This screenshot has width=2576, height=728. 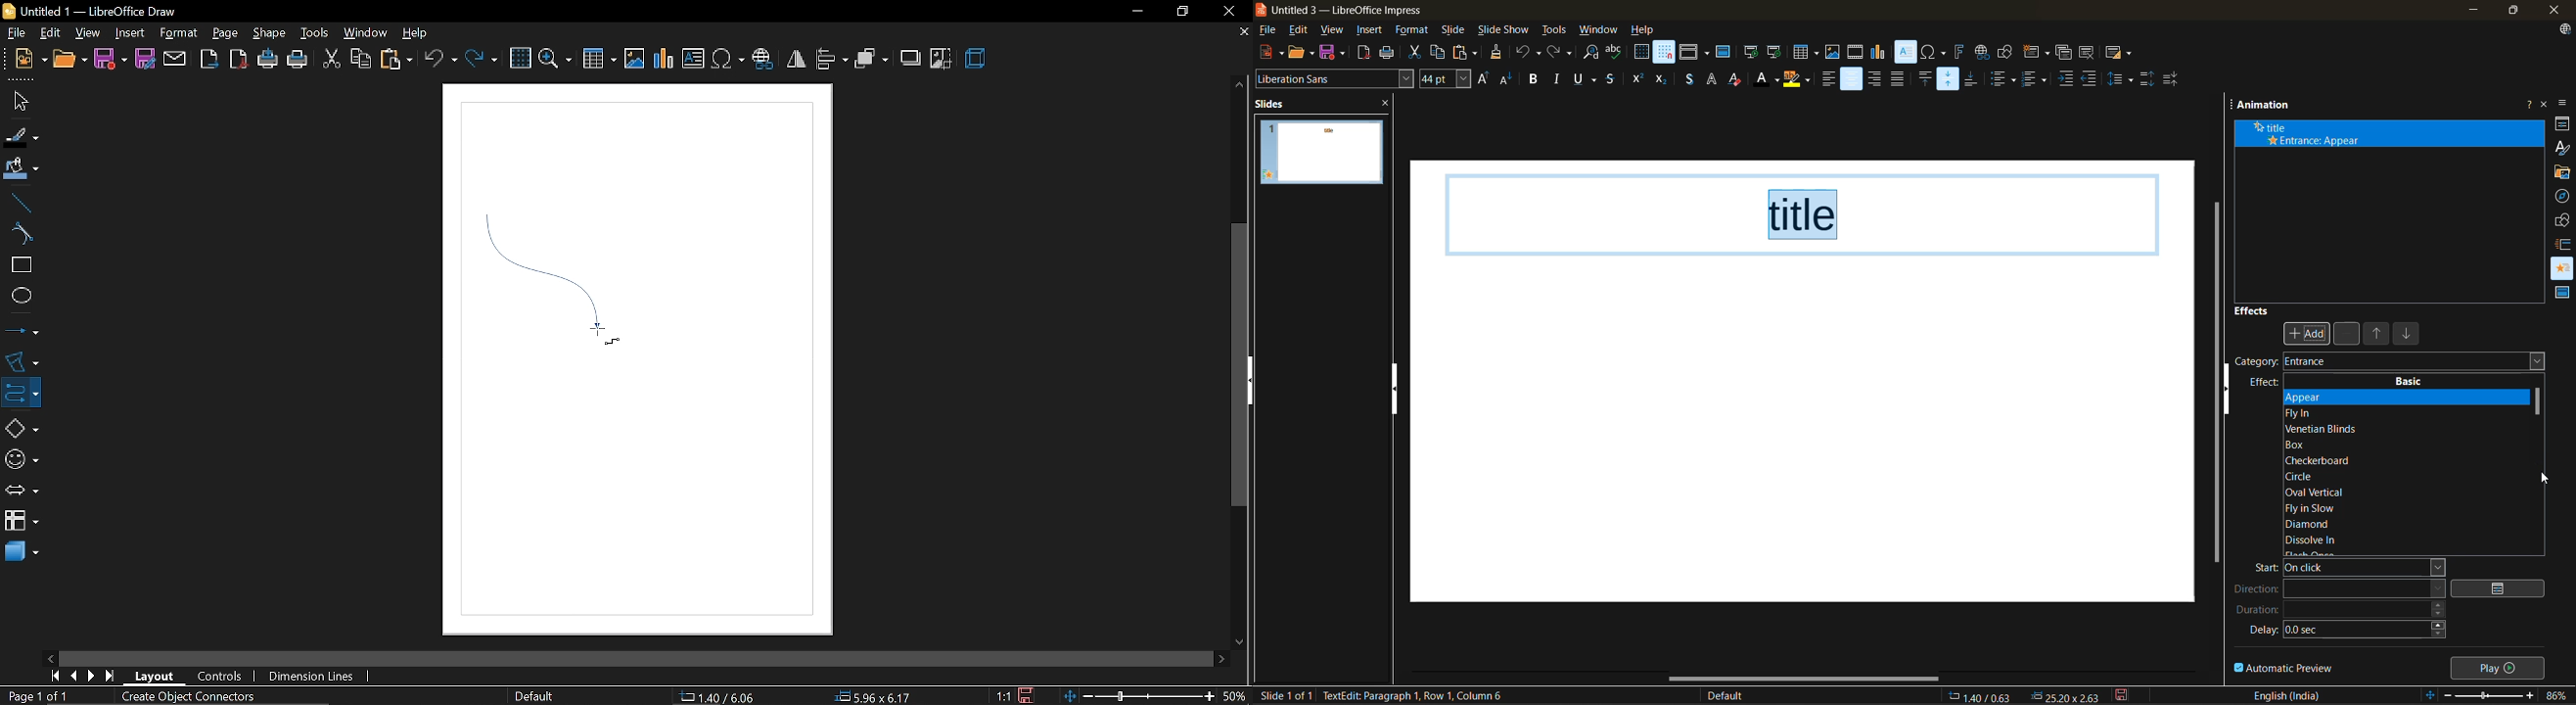 What do you see at coordinates (1412, 32) in the screenshot?
I see `format` at bounding box center [1412, 32].